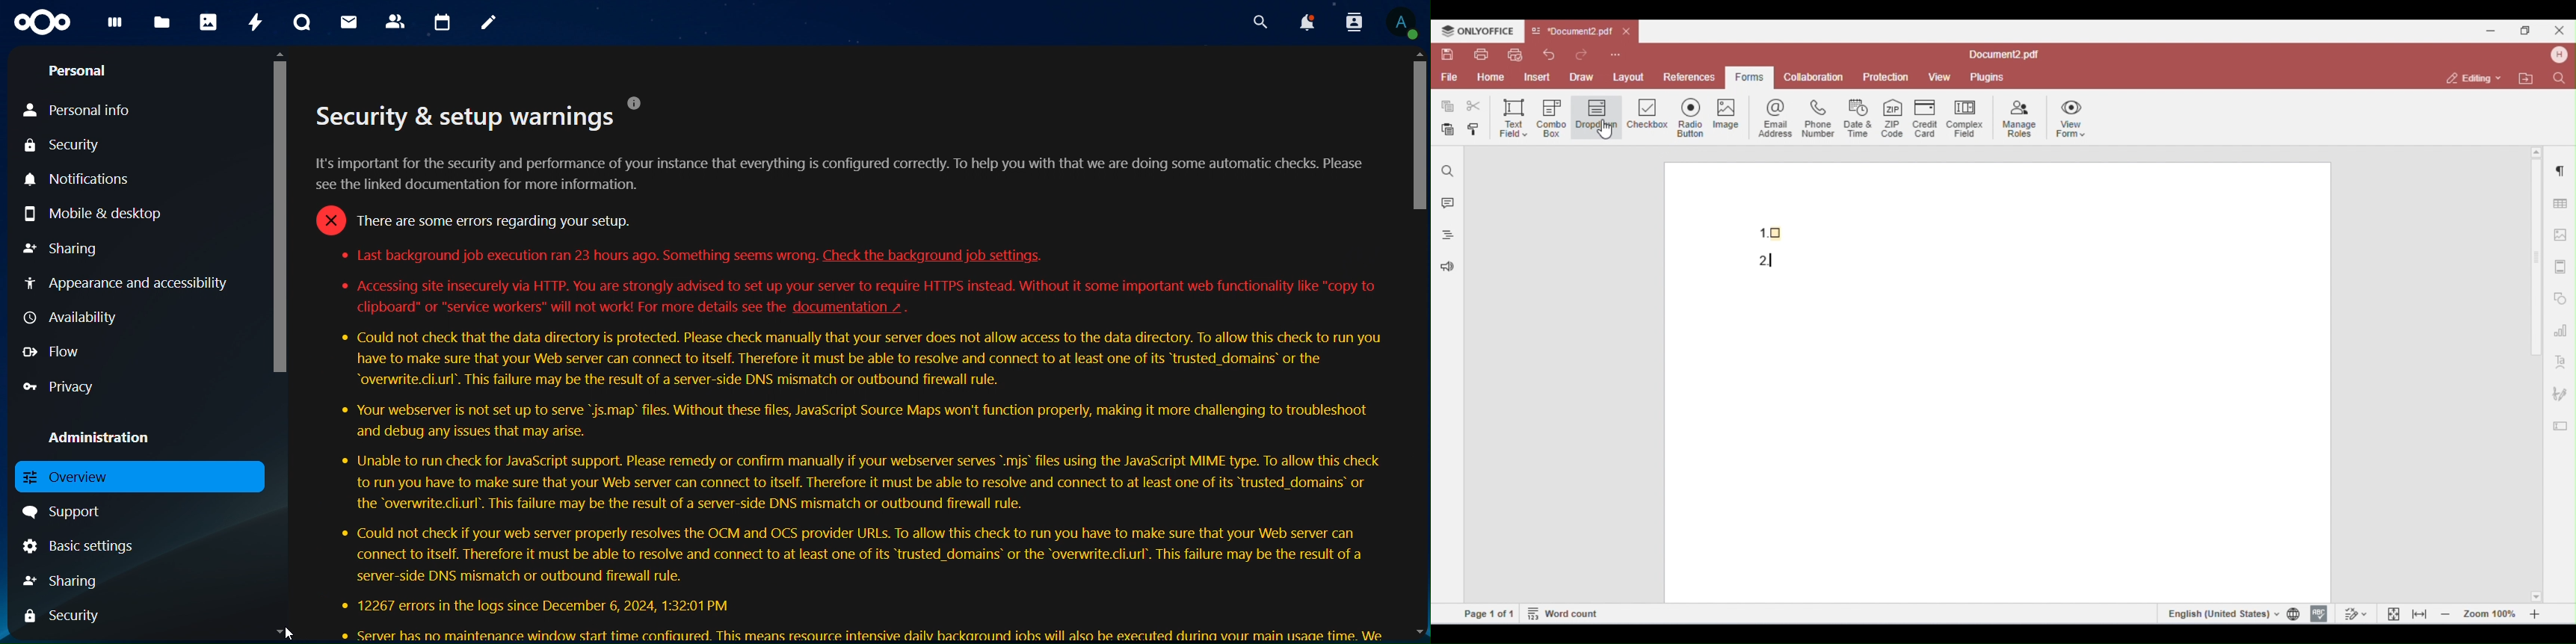 This screenshot has height=644, width=2576. What do you see at coordinates (395, 21) in the screenshot?
I see `contacts` at bounding box center [395, 21].